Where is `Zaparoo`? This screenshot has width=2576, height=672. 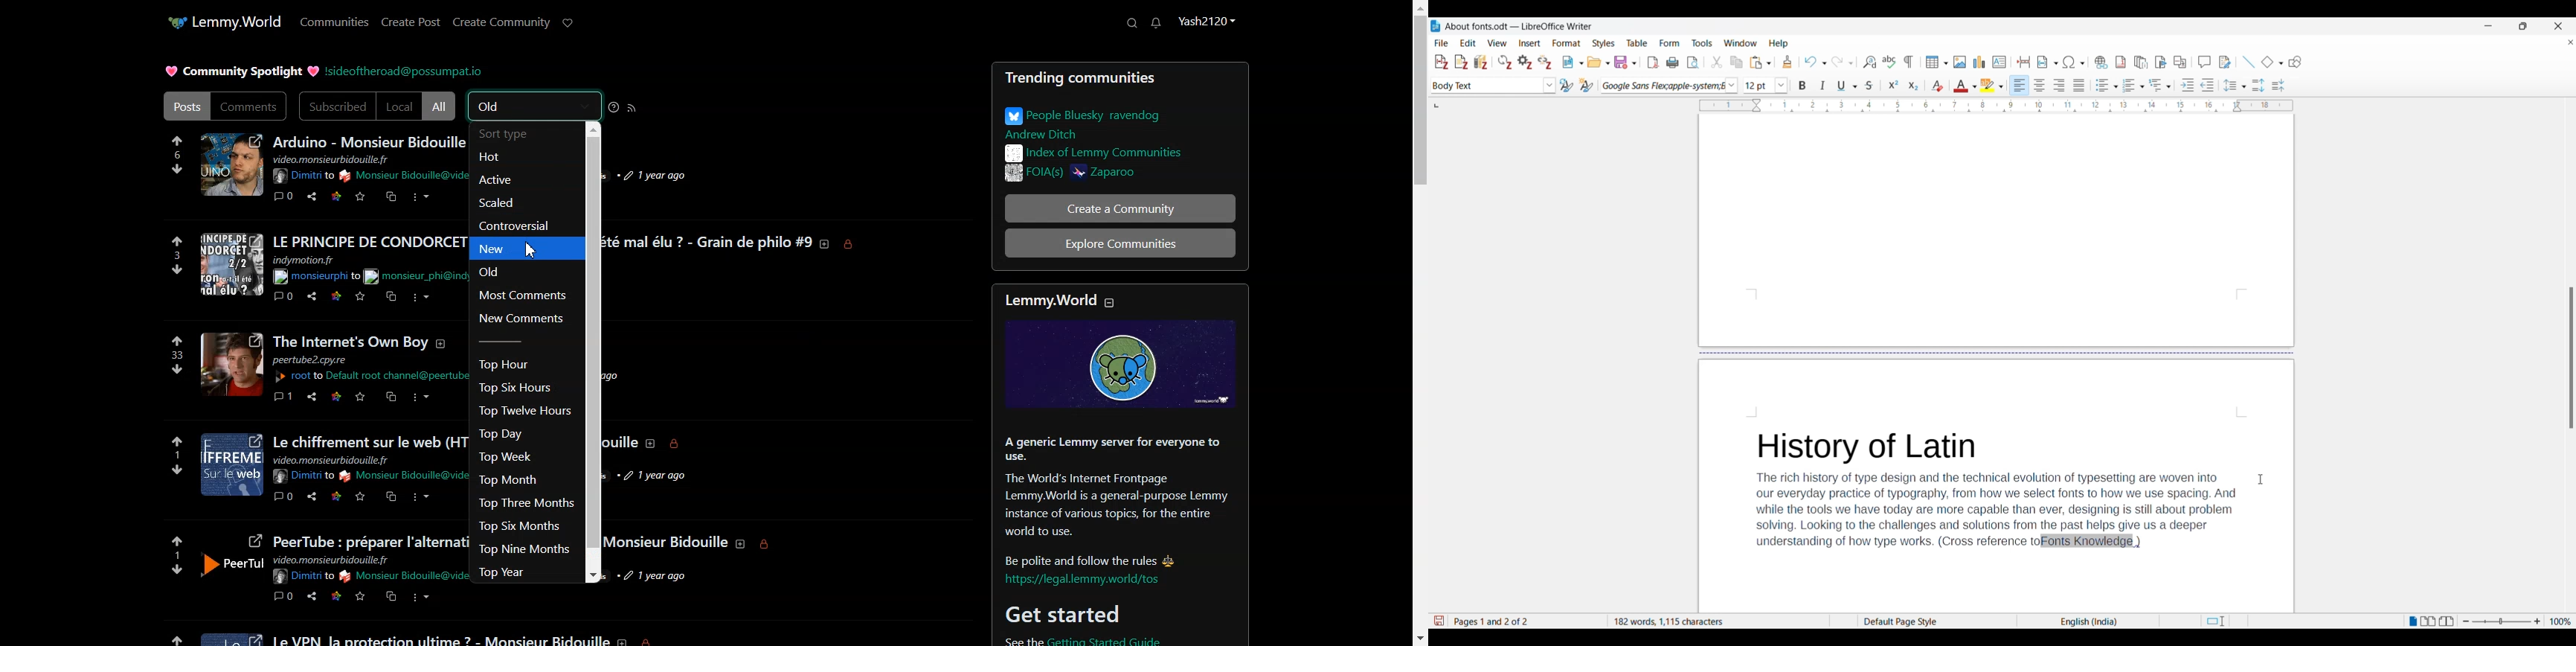
Zaparoo is located at coordinates (1151, 175).